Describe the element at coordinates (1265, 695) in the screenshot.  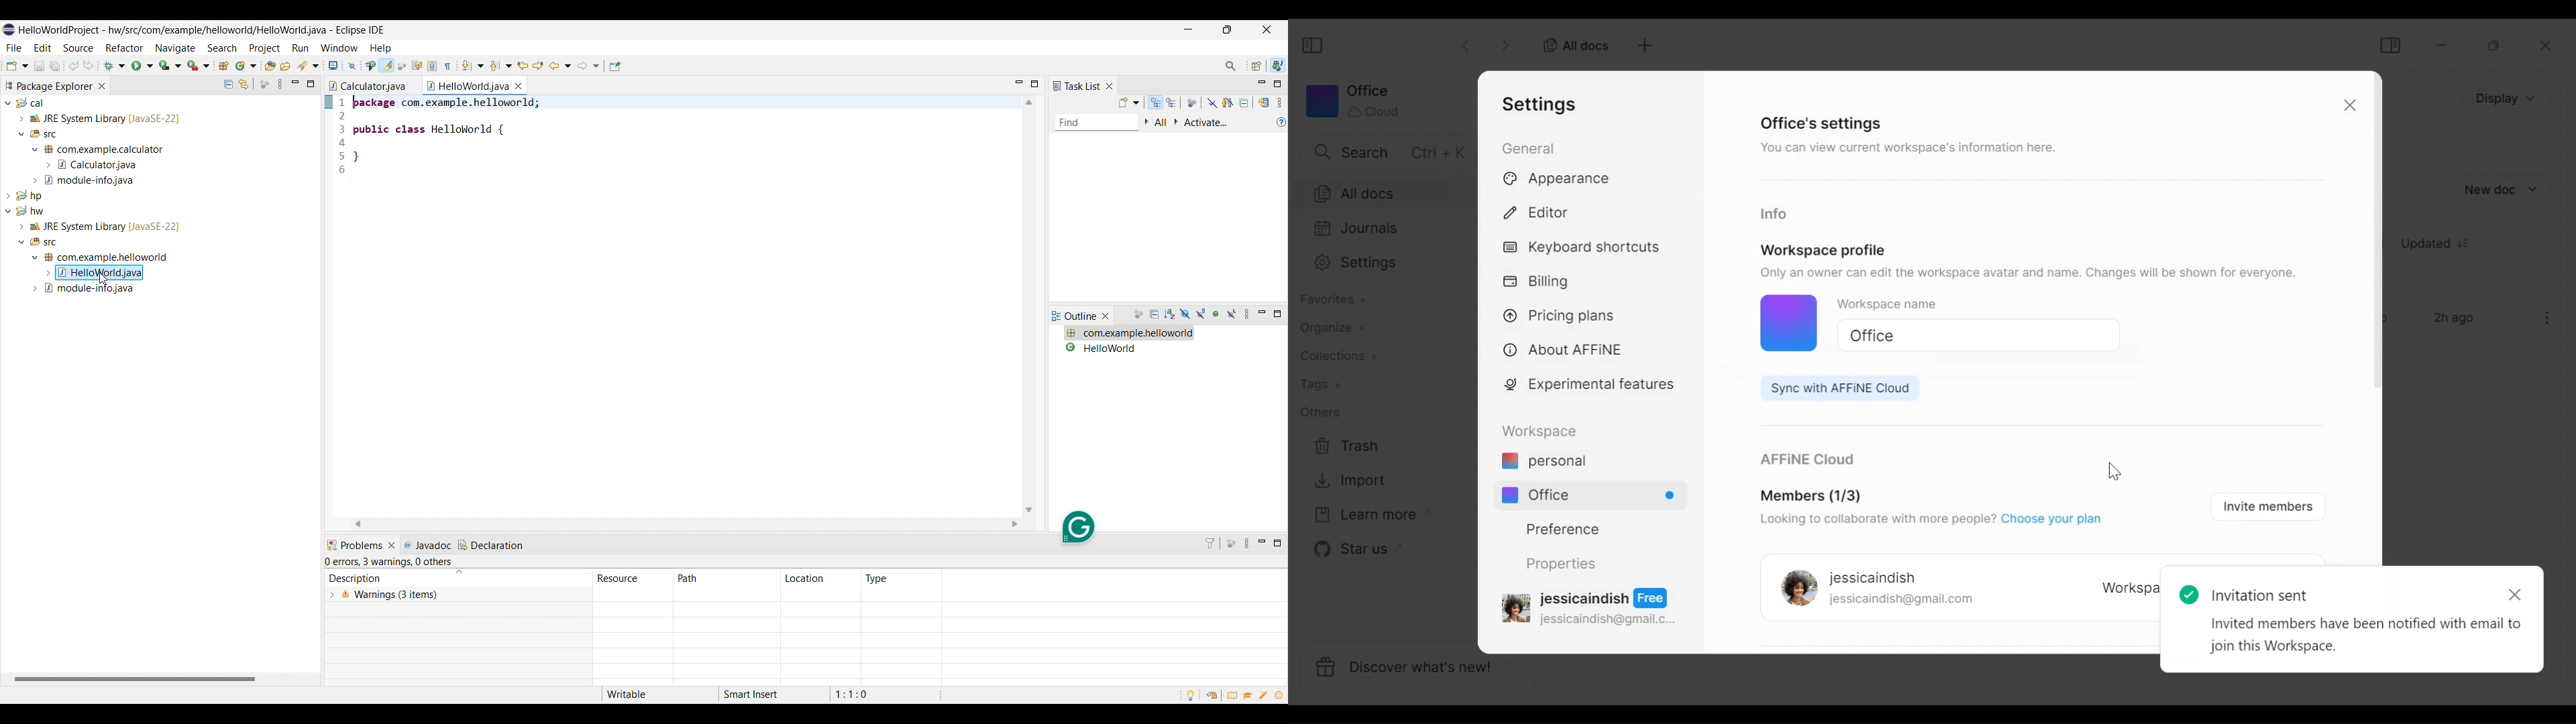
I see `Samples` at that location.